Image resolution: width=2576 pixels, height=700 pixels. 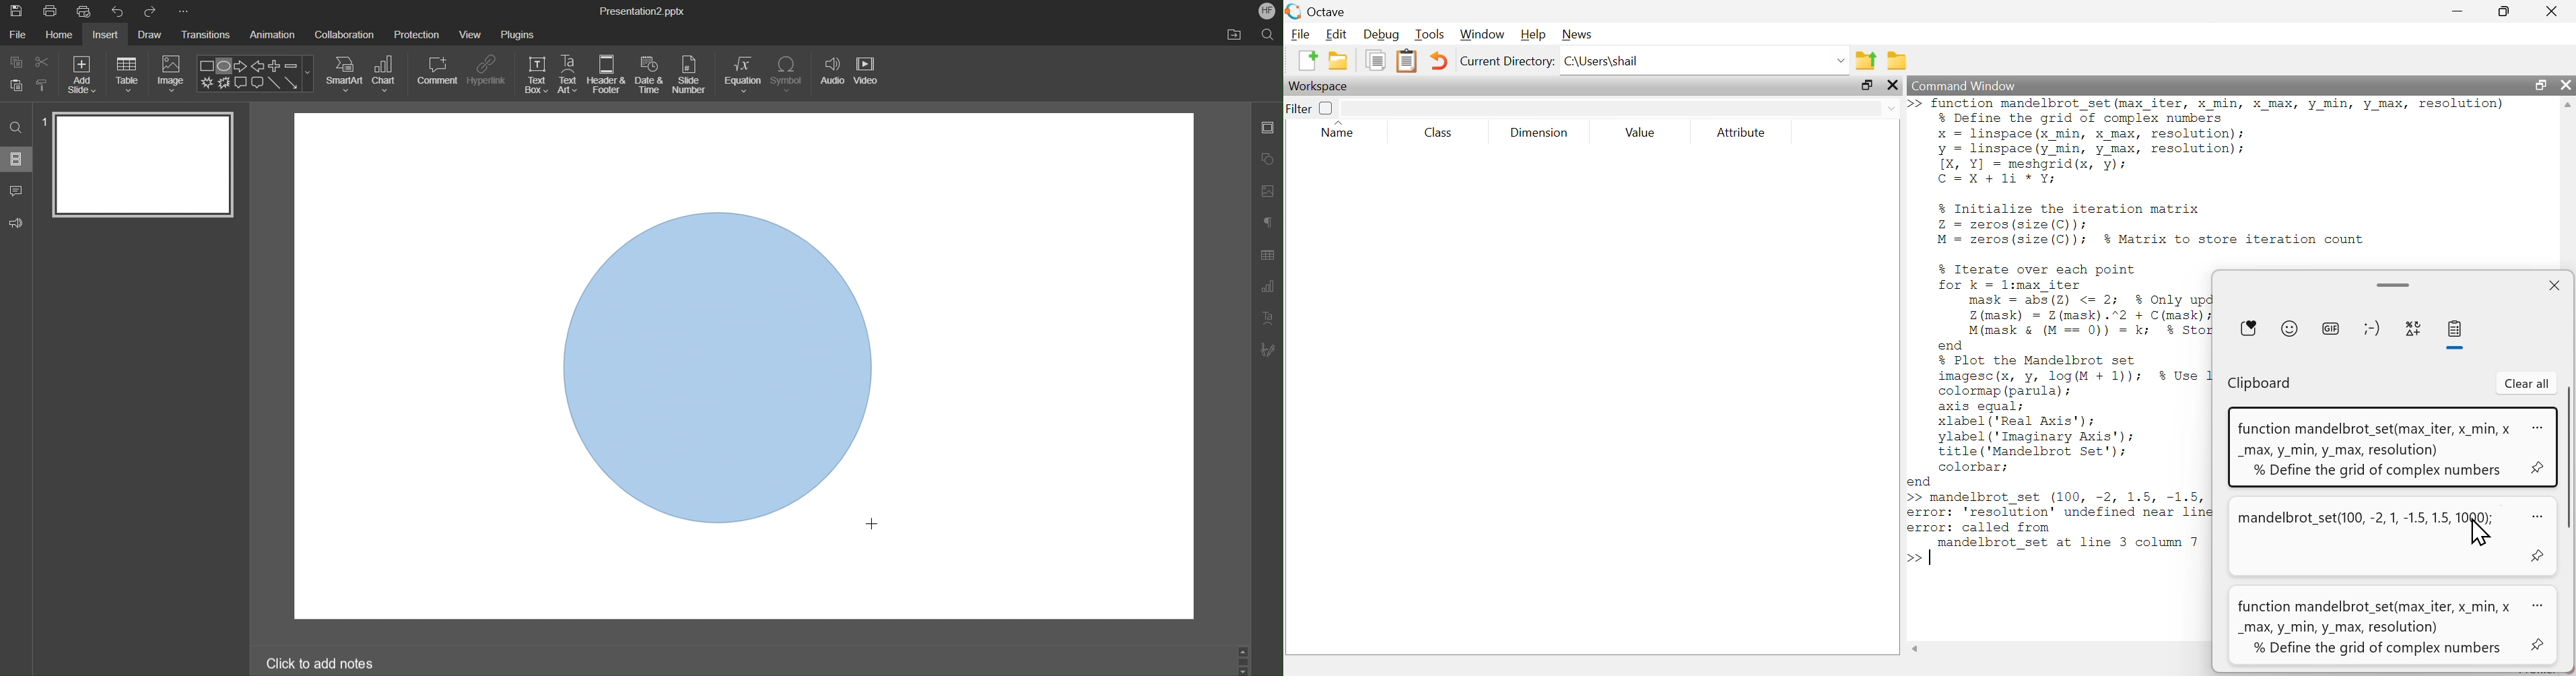 What do you see at coordinates (472, 34) in the screenshot?
I see `View` at bounding box center [472, 34].